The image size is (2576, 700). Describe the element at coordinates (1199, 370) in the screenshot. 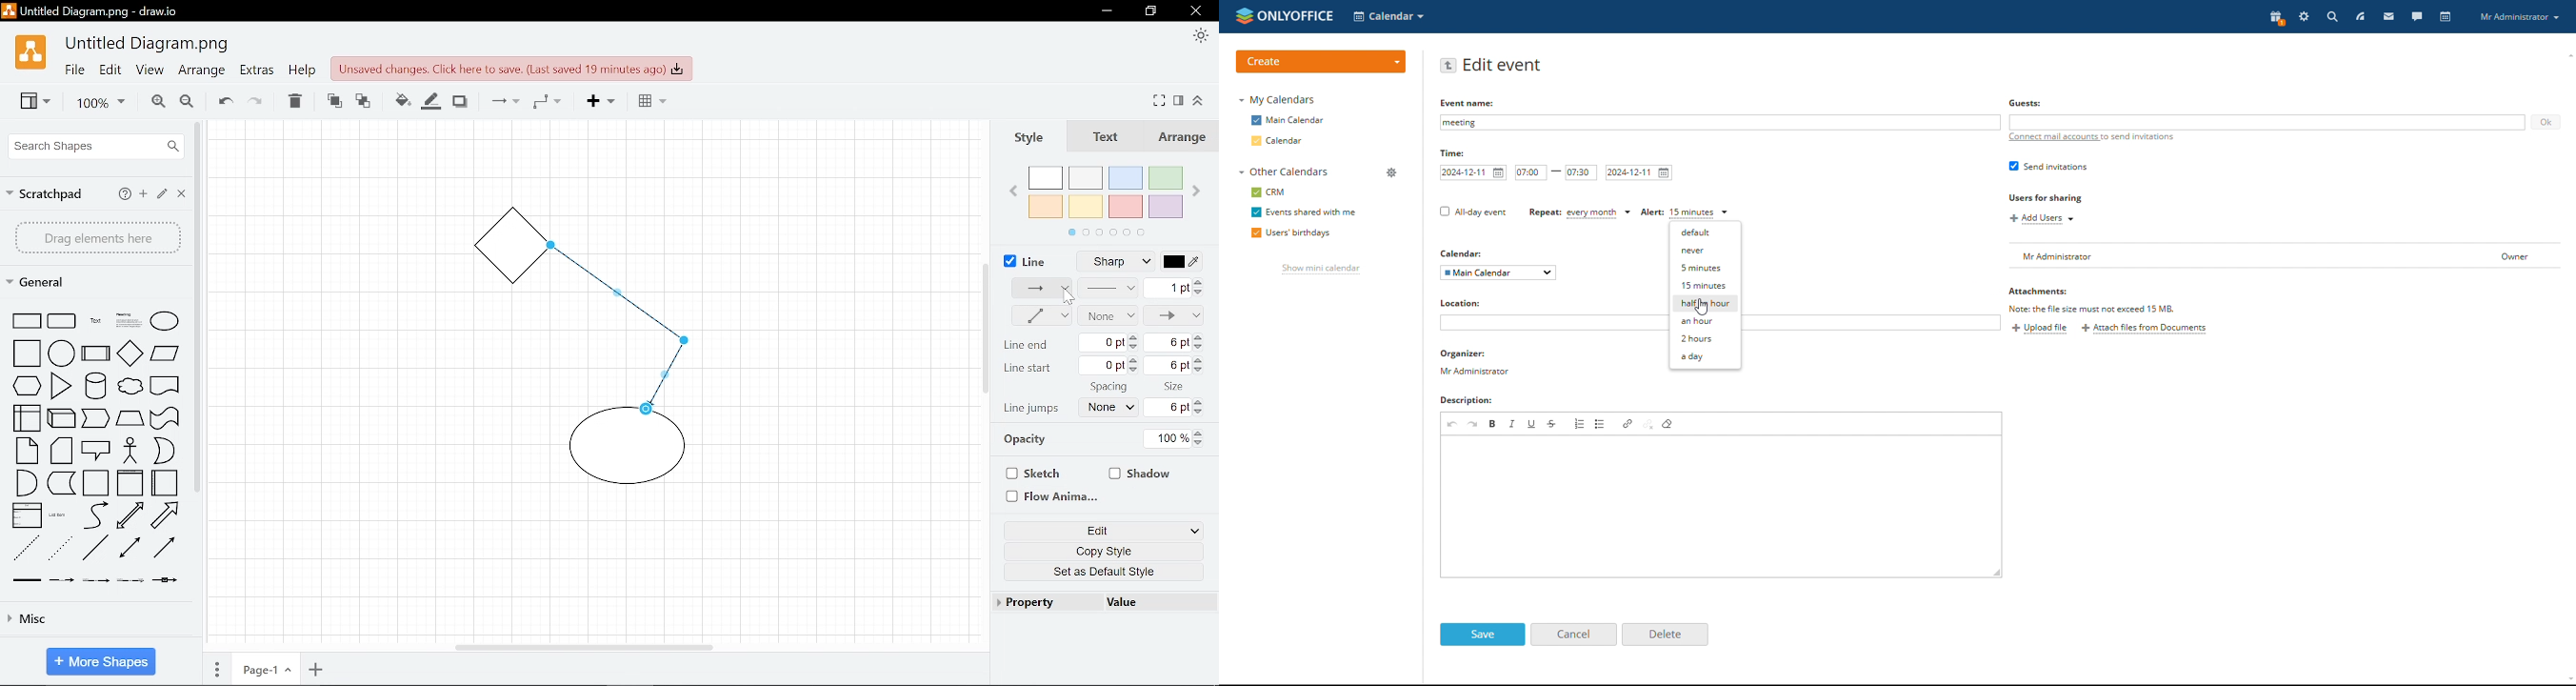

I see `Decrease` at that location.